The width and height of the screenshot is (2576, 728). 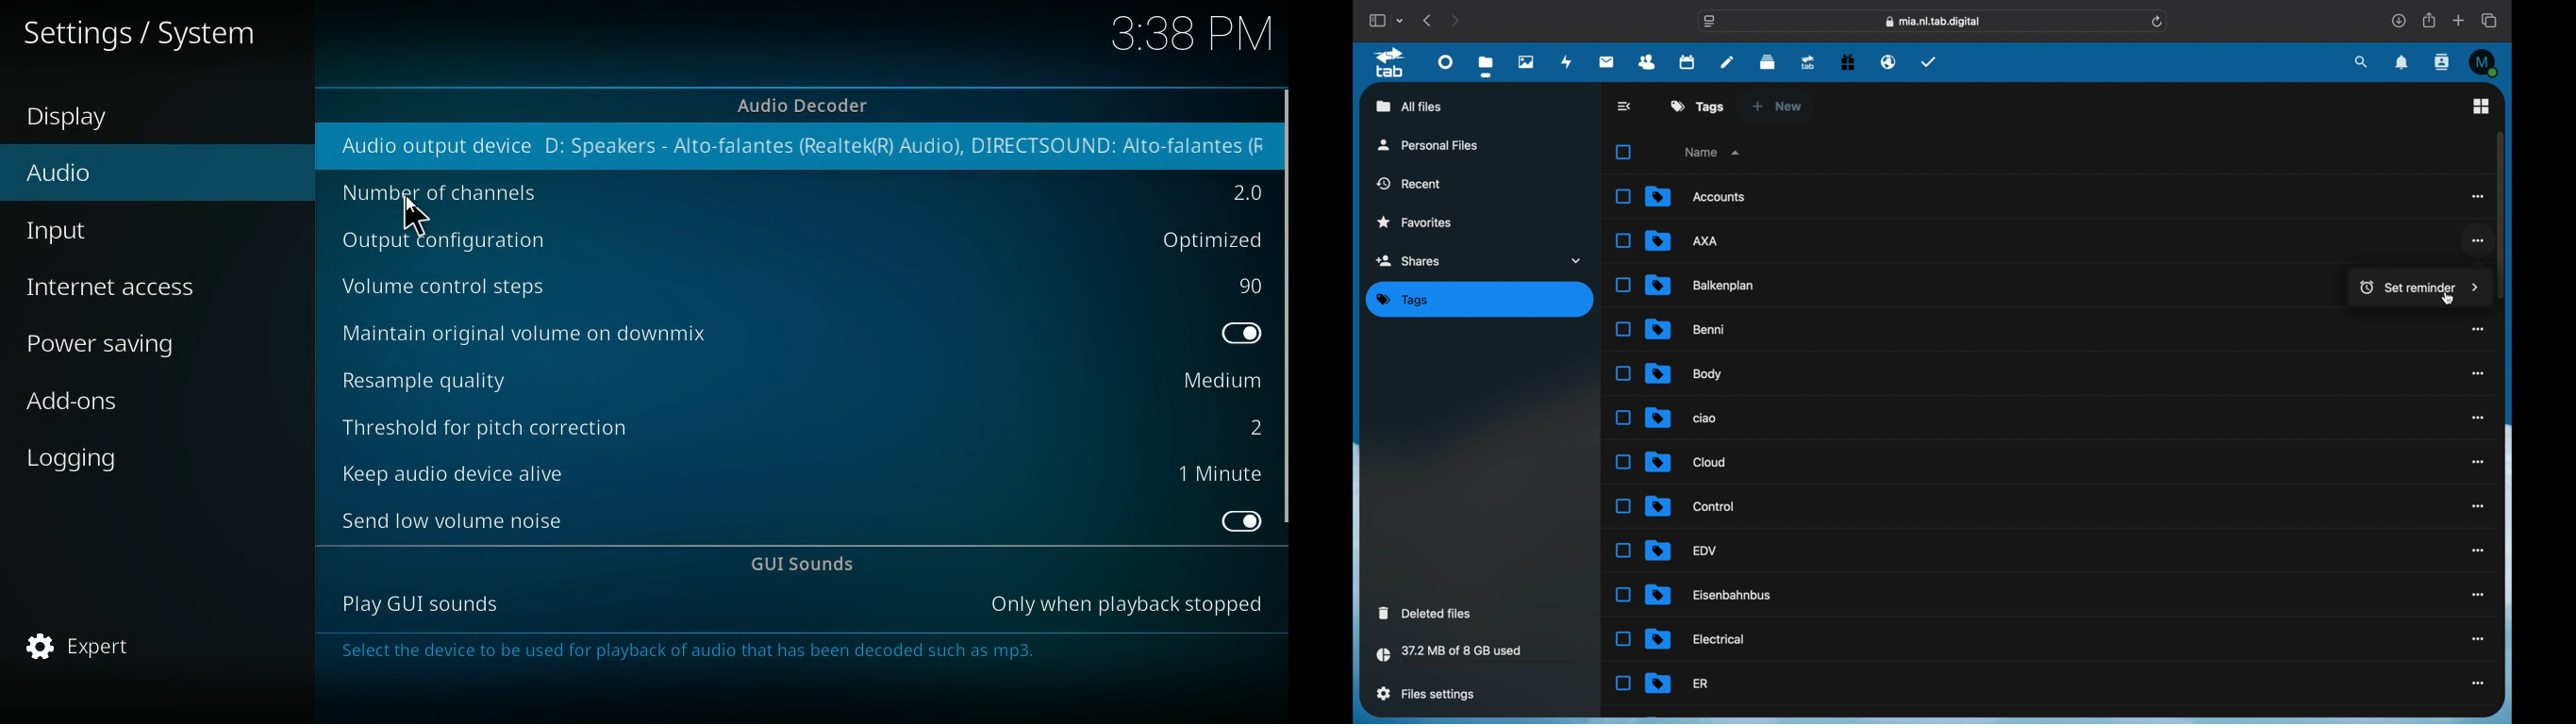 What do you see at coordinates (1251, 425) in the screenshot?
I see `option` at bounding box center [1251, 425].